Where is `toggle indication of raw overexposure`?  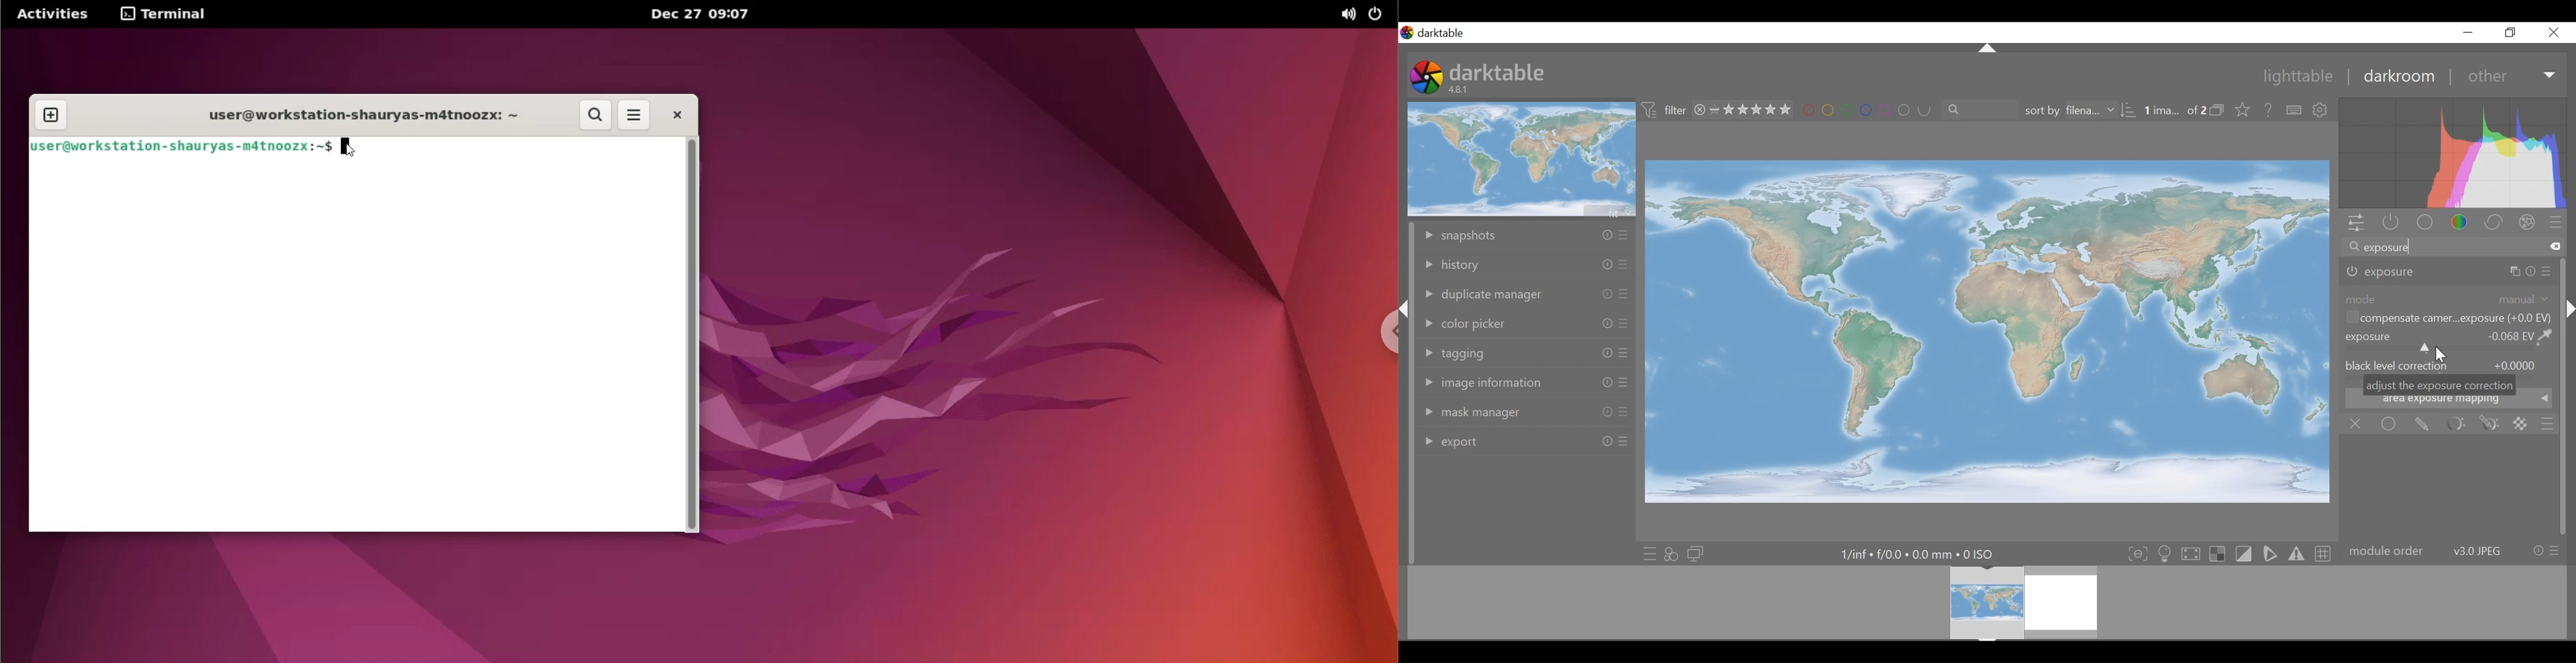 toggle indication of raw overexposure is located at coordinates (2218, 554).